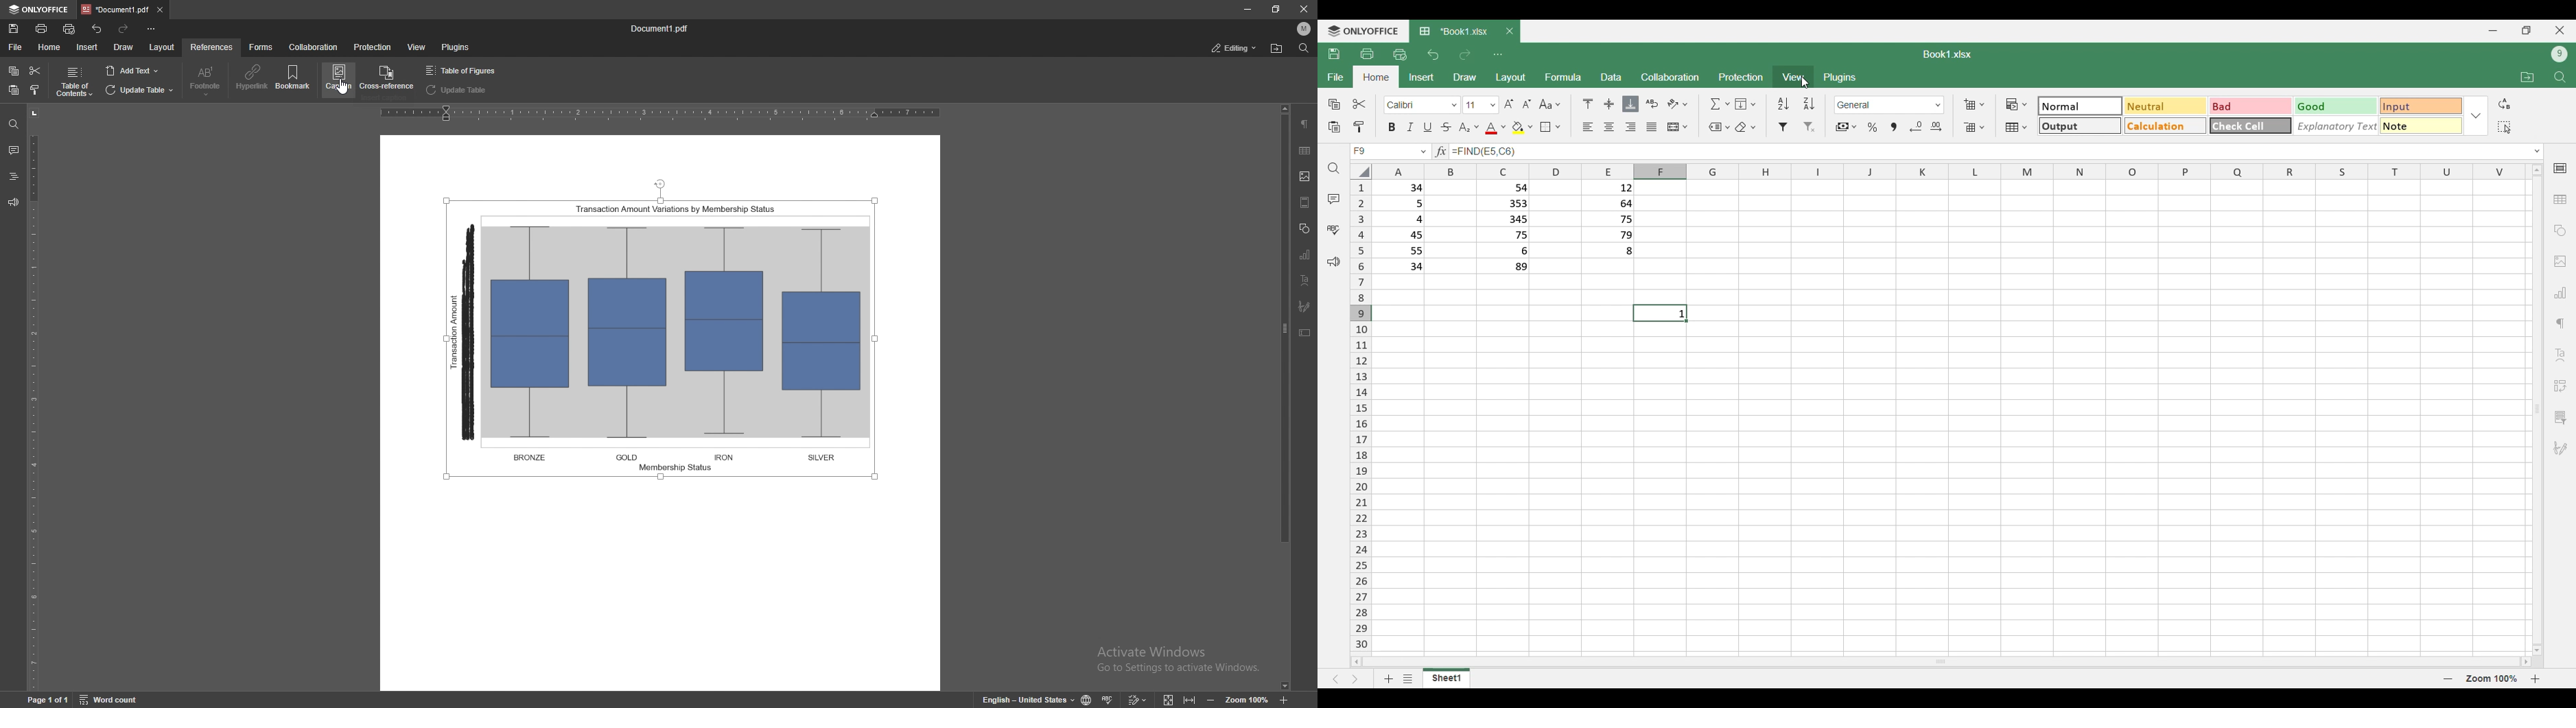  Describe the element at coordinates (1304, 280) in the screenshot. I see `text art` at that location.